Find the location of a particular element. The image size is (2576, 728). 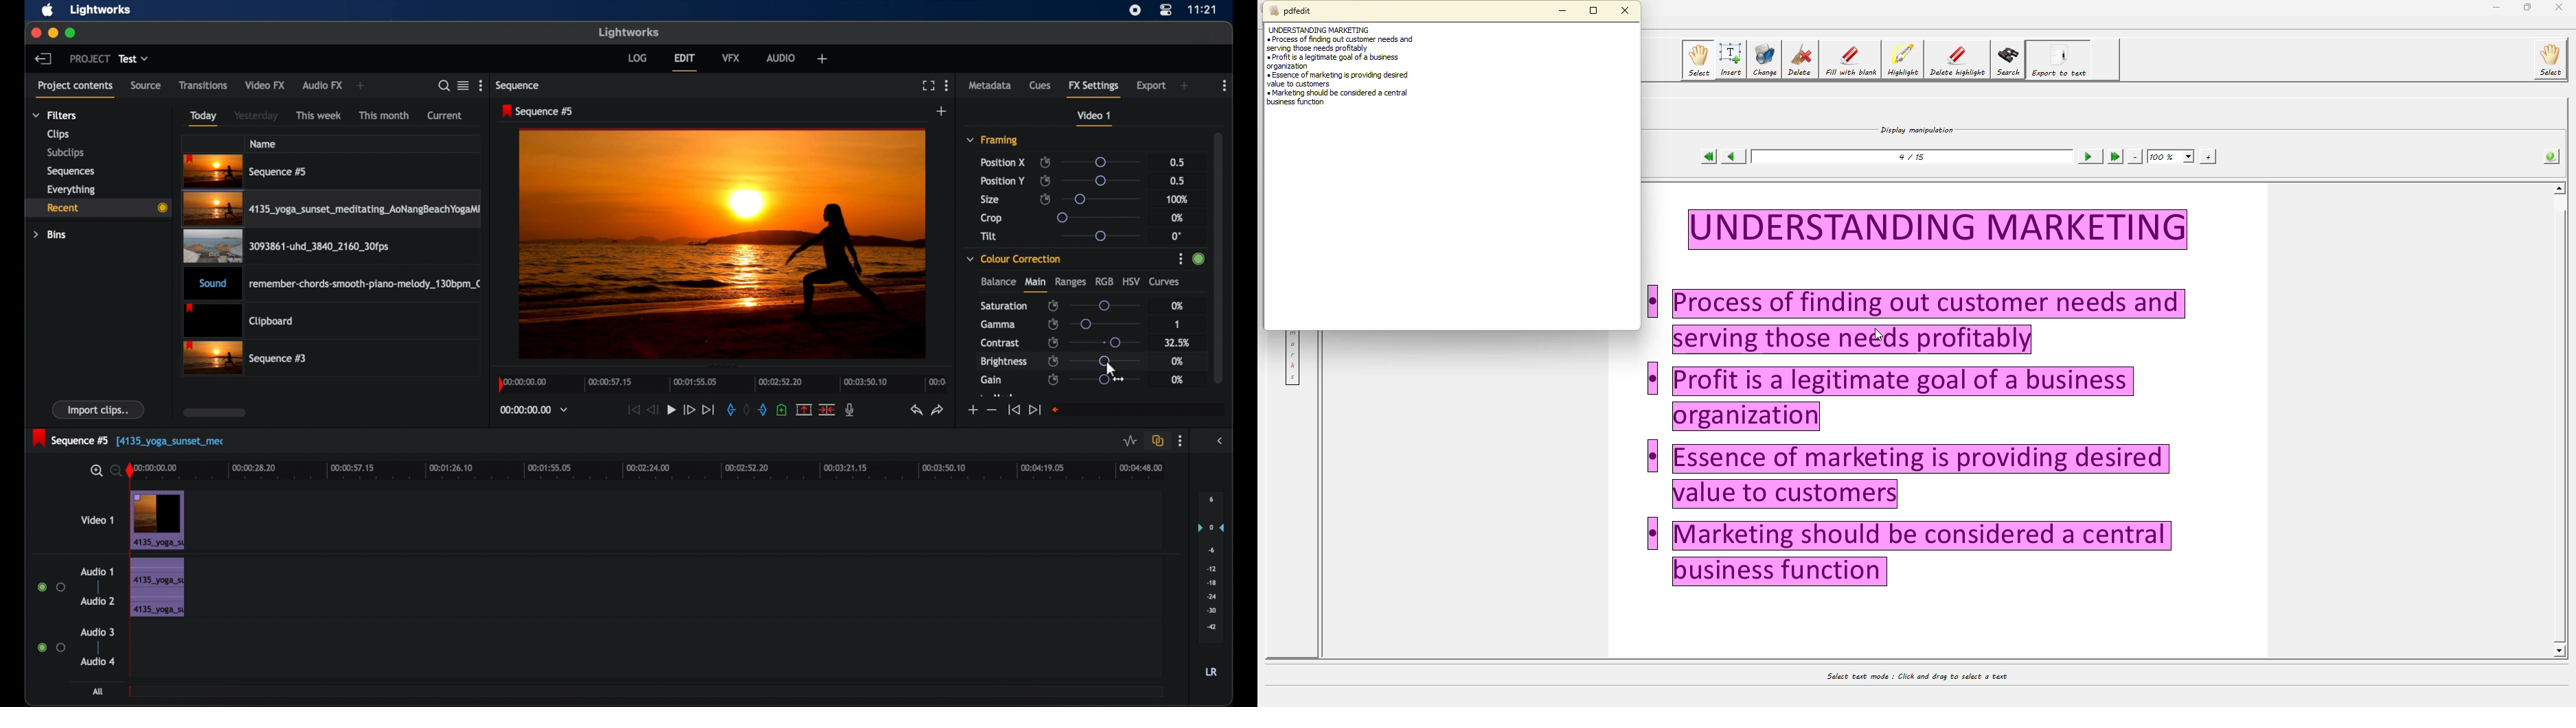

slider is located at coordinates (1105, 380).